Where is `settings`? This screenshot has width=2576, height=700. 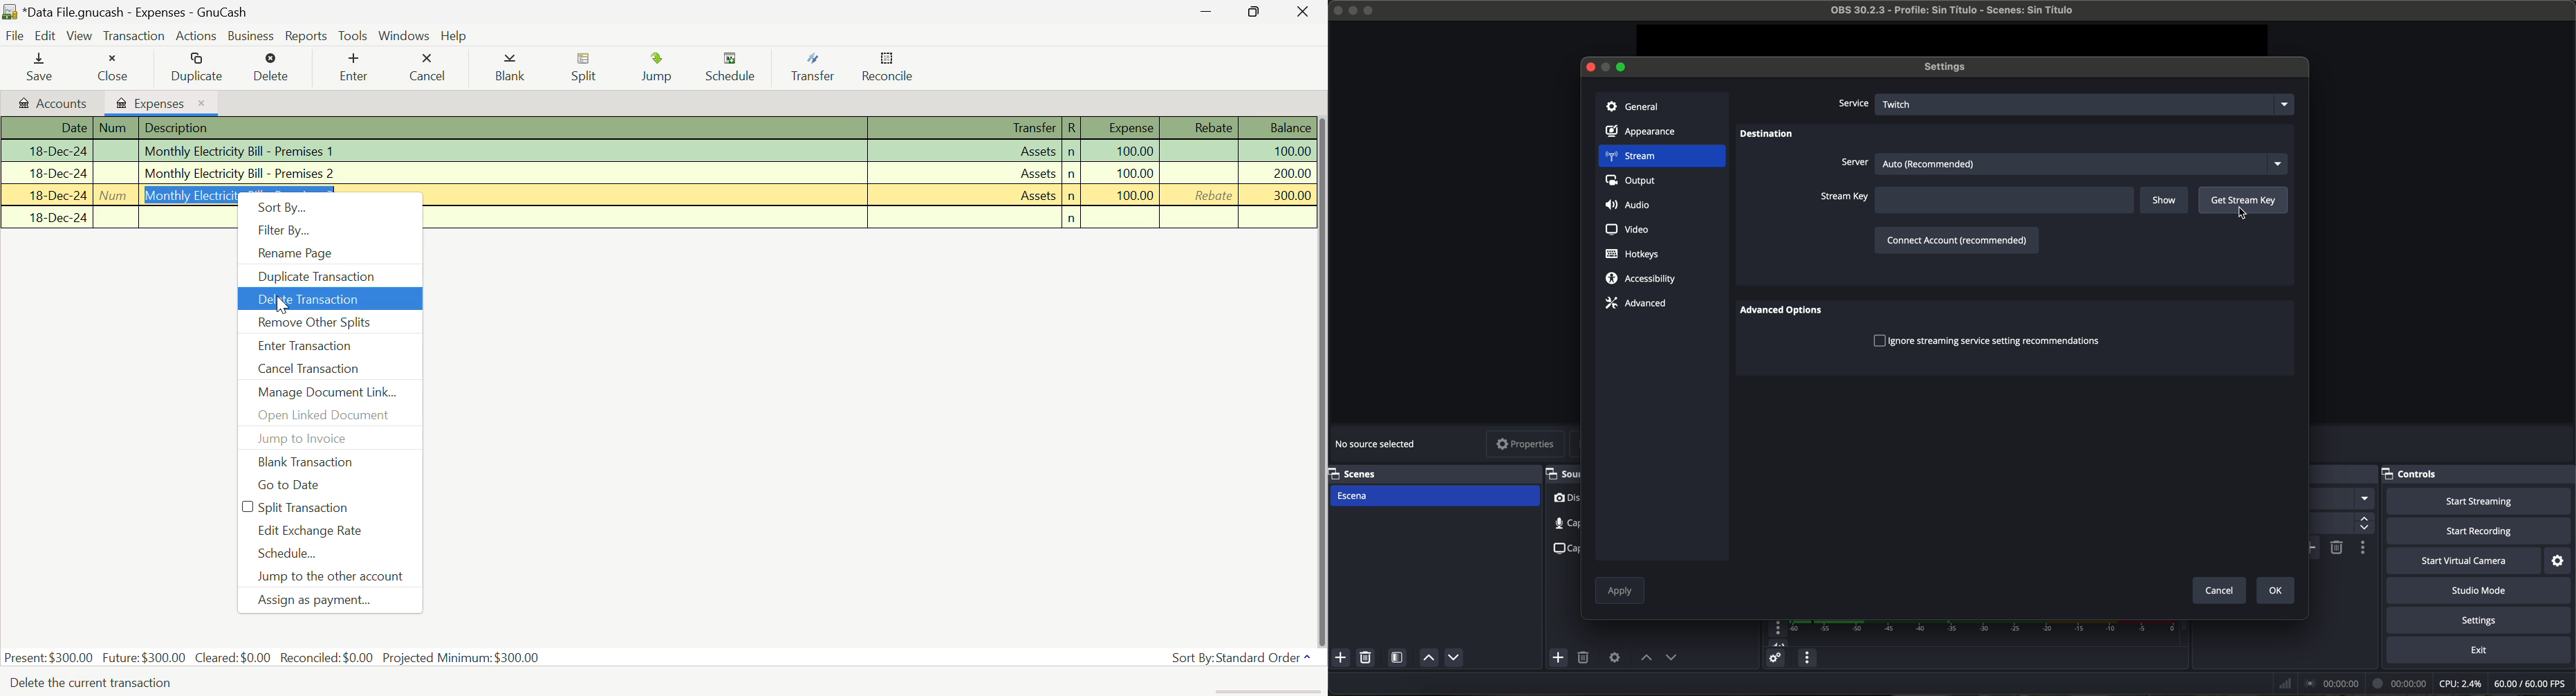 settings is located at coordinates (1950, 68).